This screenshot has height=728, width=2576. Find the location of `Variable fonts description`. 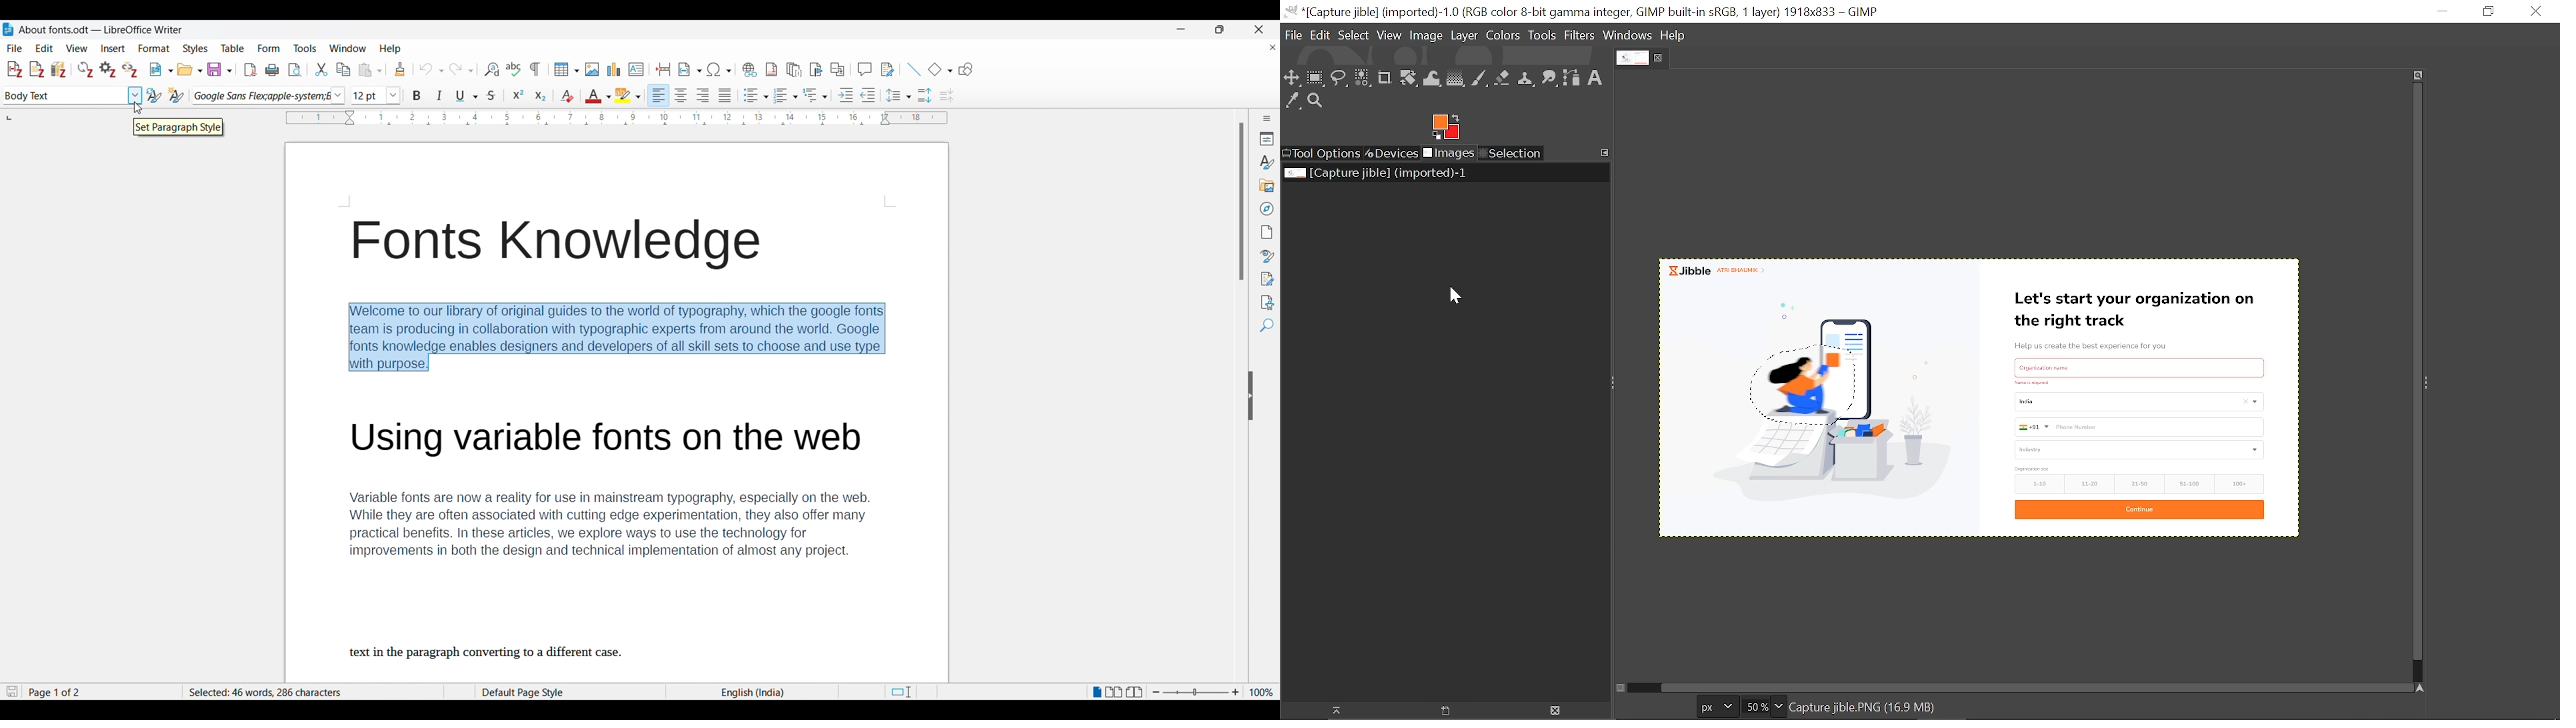

Variable fonts description is located at coordinates (607, 523).